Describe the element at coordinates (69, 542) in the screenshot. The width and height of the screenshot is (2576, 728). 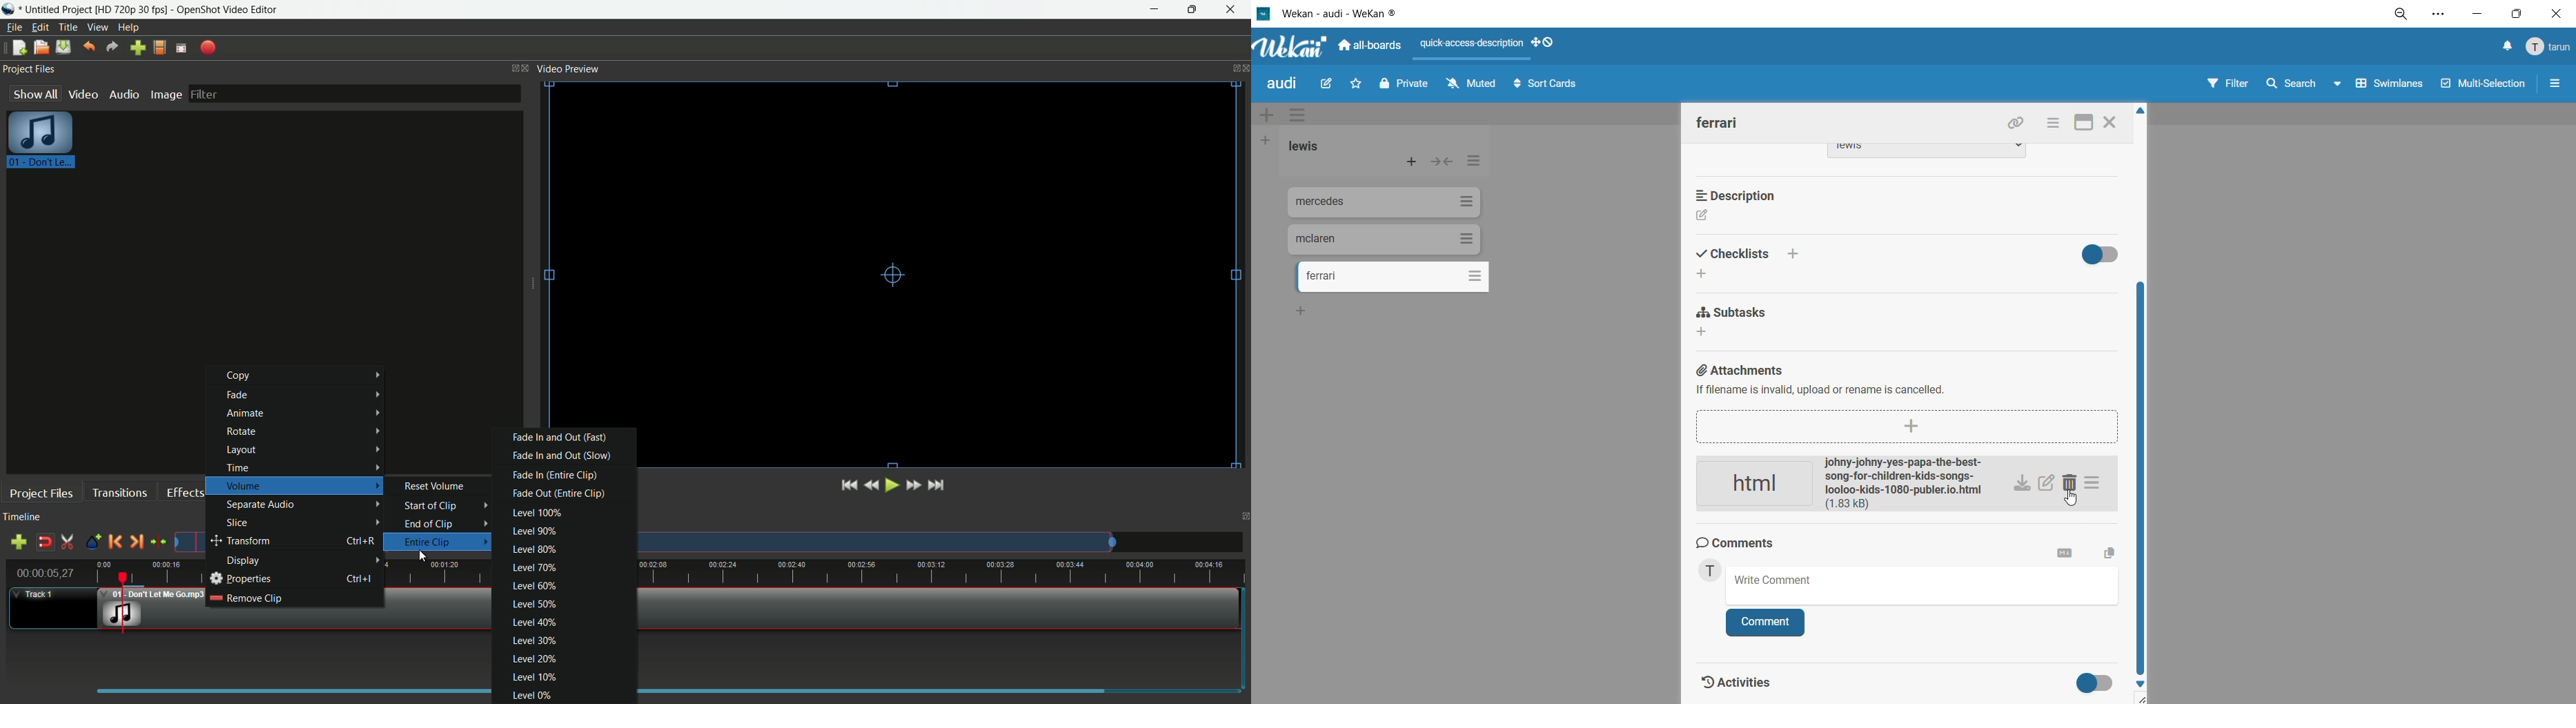
I see `enable razor` at that location.